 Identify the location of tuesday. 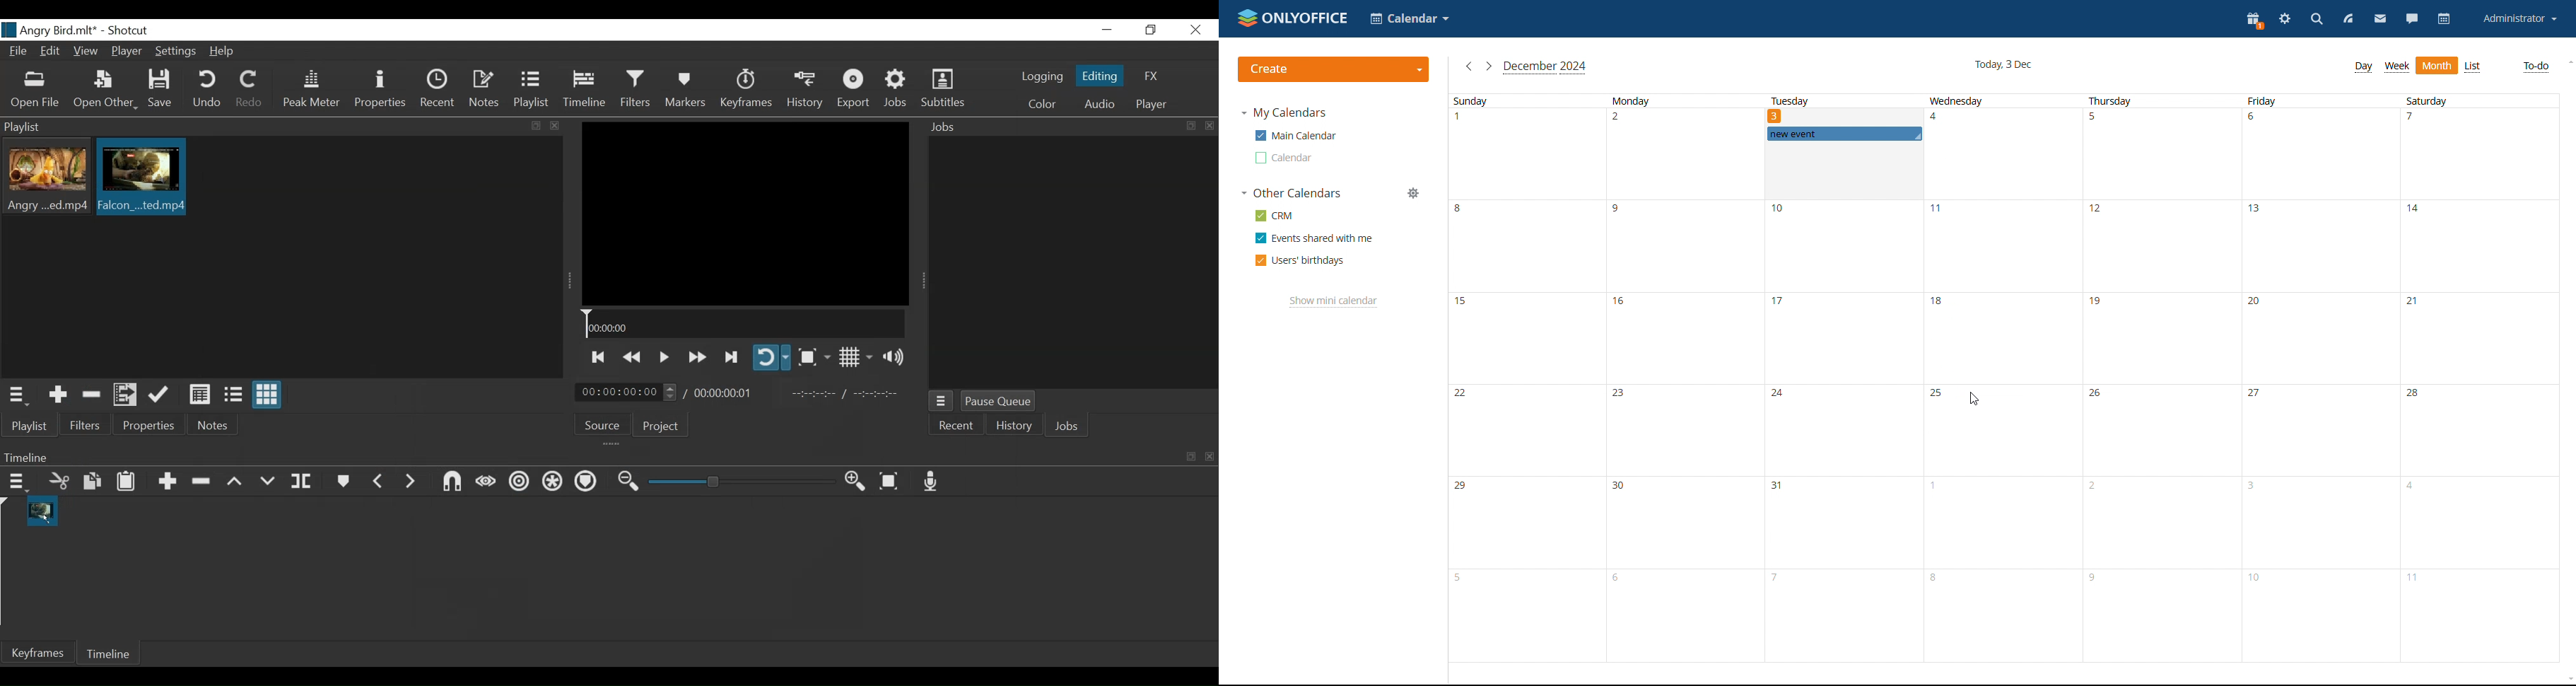
(1793, 100).